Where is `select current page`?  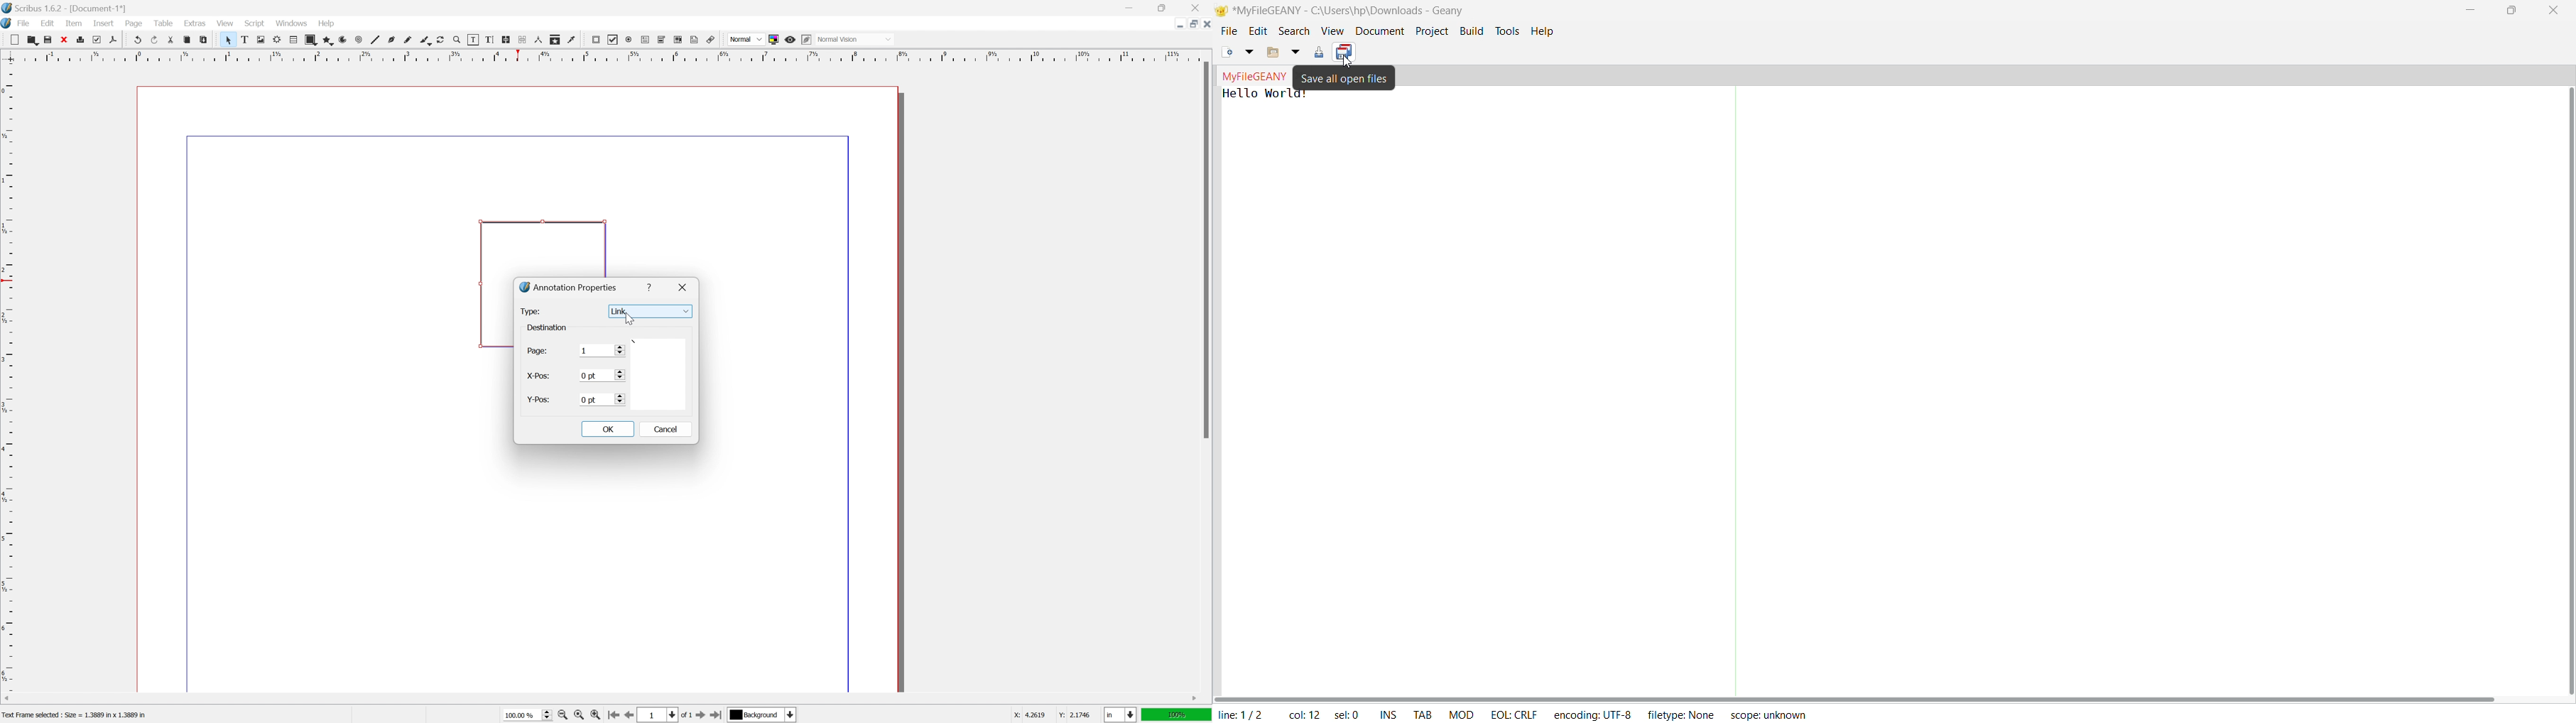
select current page is located at coordinates (666, 716).